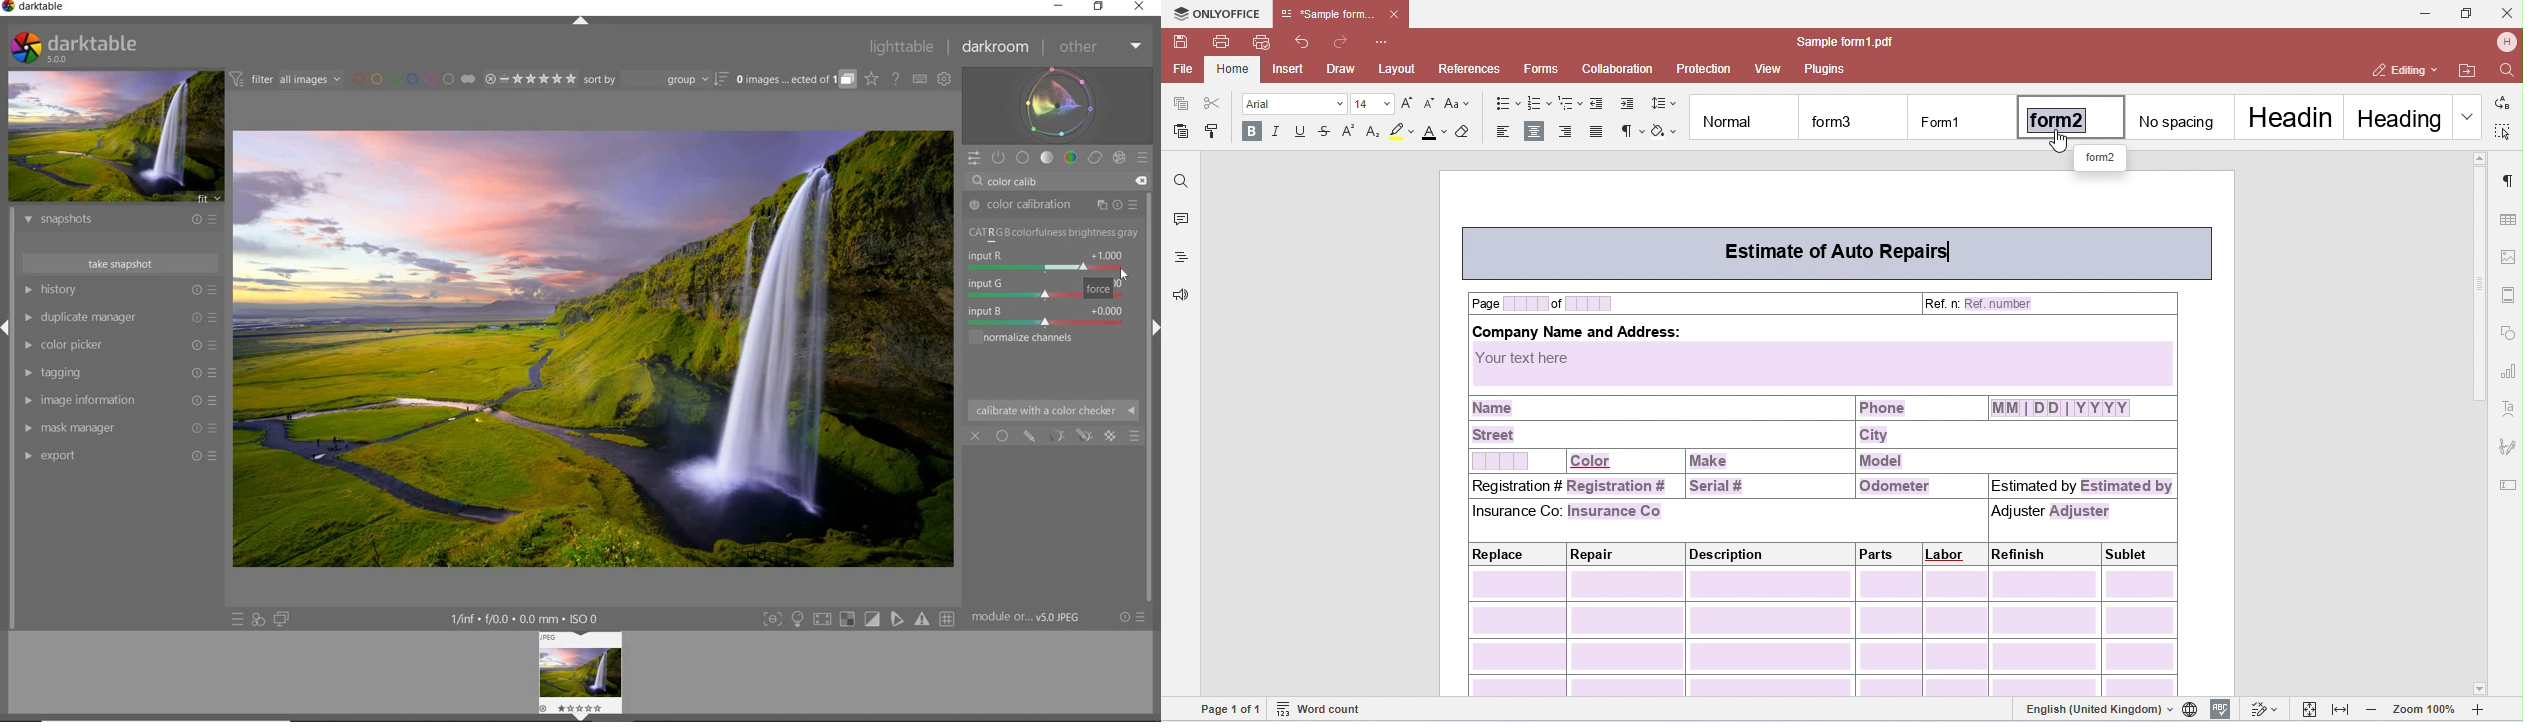  I want to click on SELECTED IMAGE, so click(595, 347).